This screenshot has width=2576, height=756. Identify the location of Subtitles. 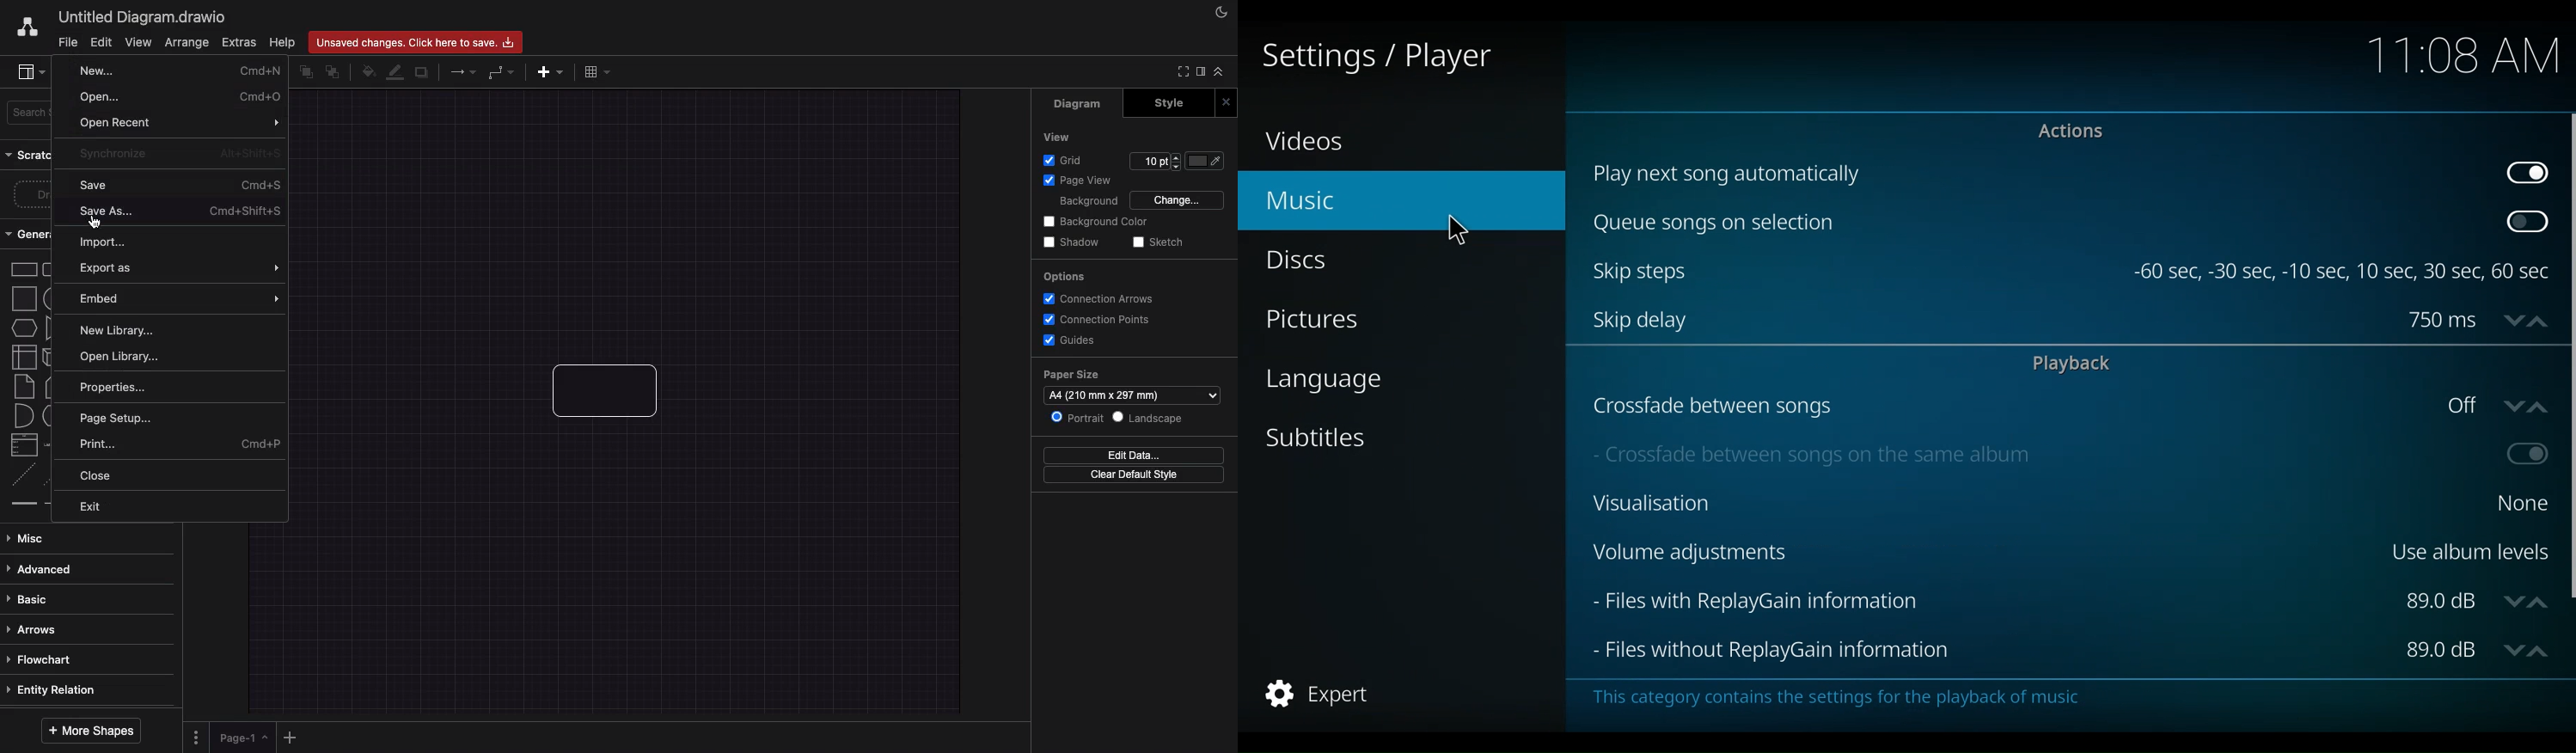
(1323, 440).